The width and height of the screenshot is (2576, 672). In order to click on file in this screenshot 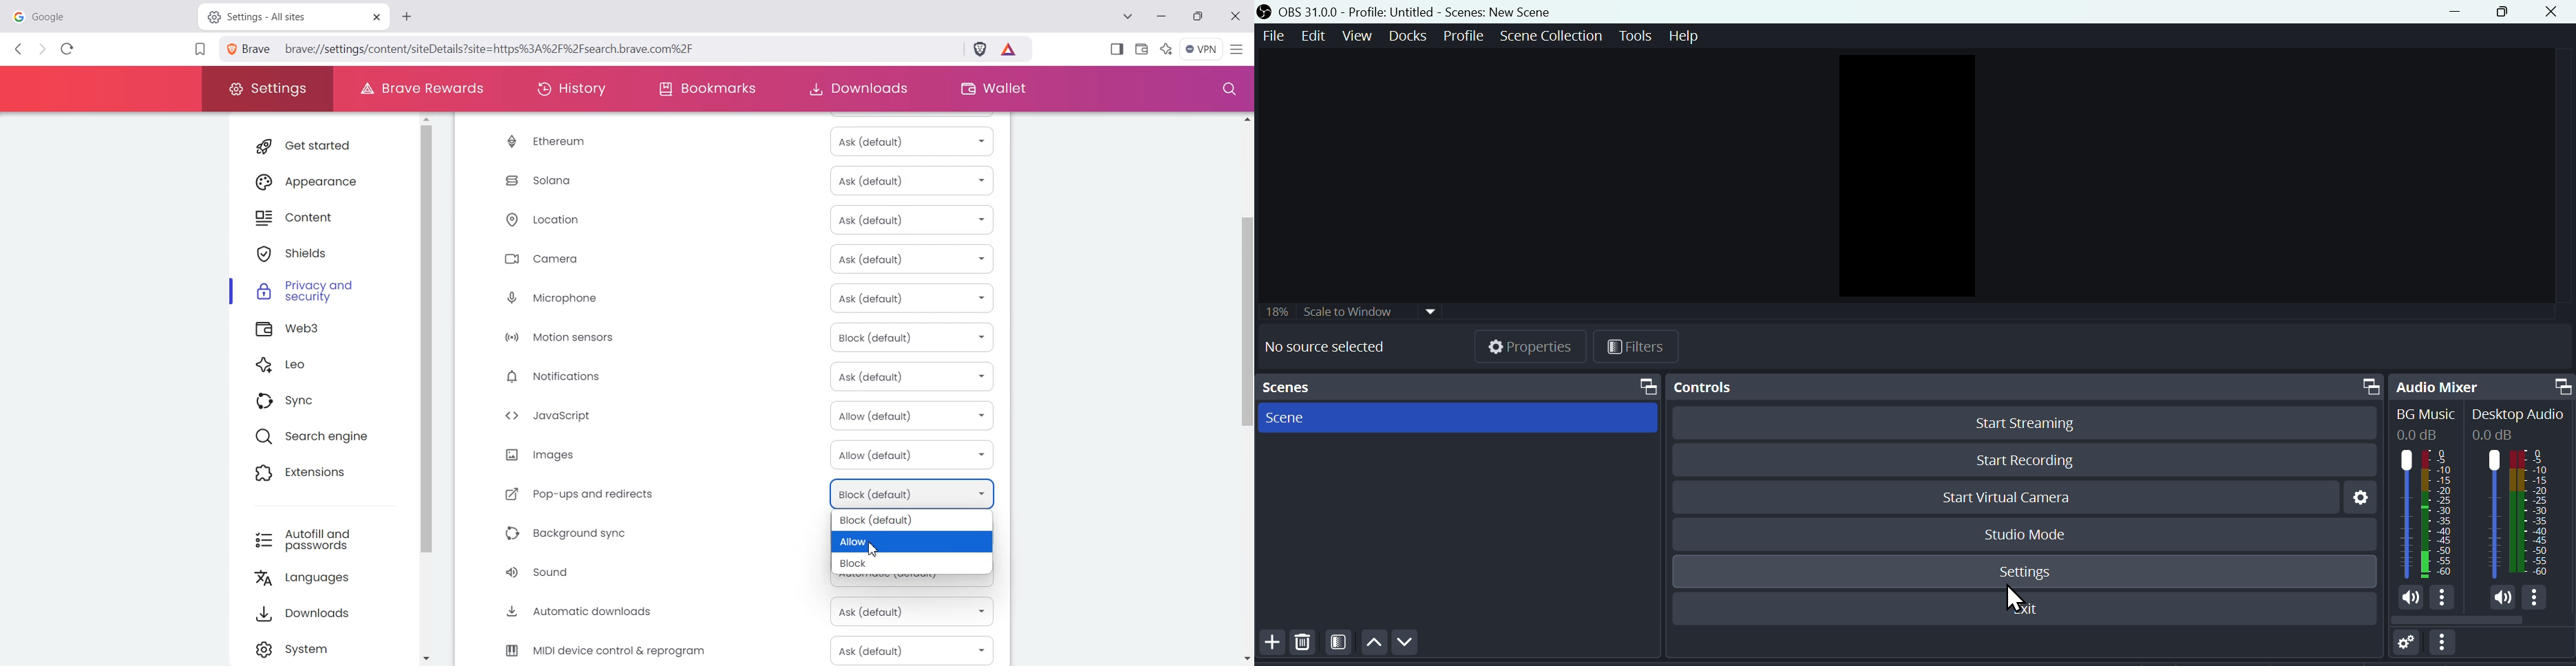, I will do `click(1272, 40)`.